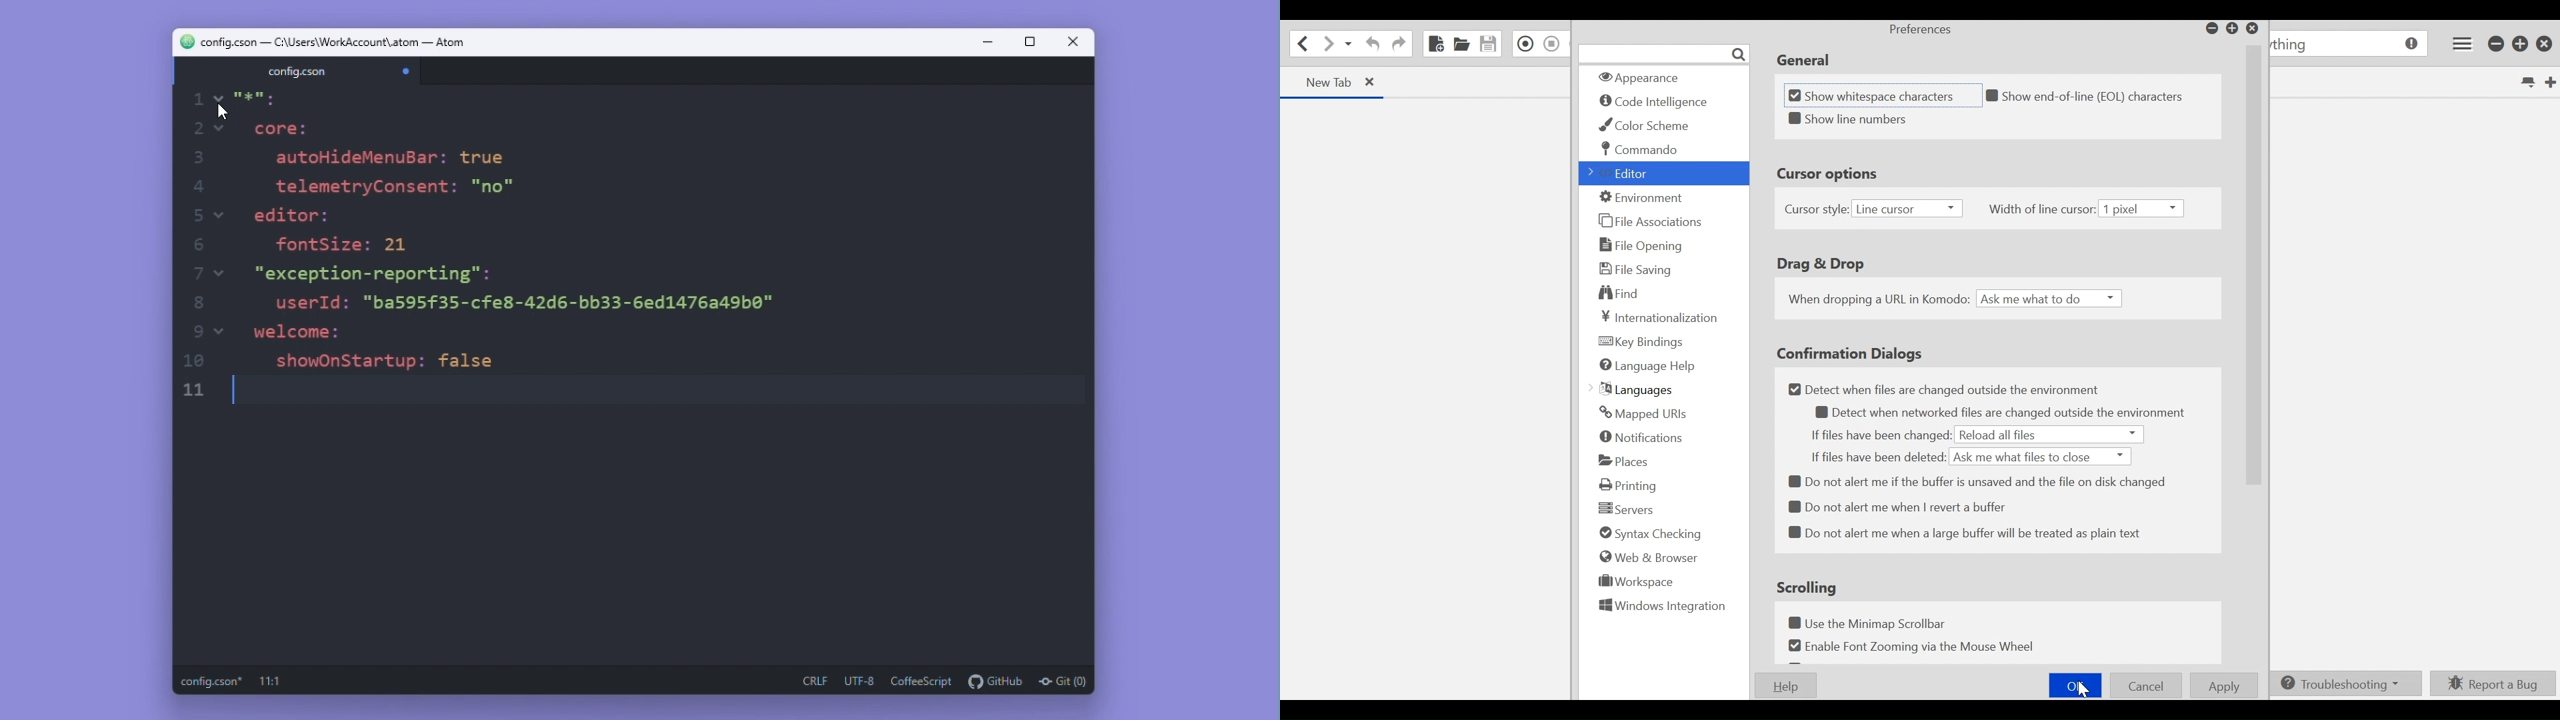  I want to click on Color Scheme, so click(1646, 125).